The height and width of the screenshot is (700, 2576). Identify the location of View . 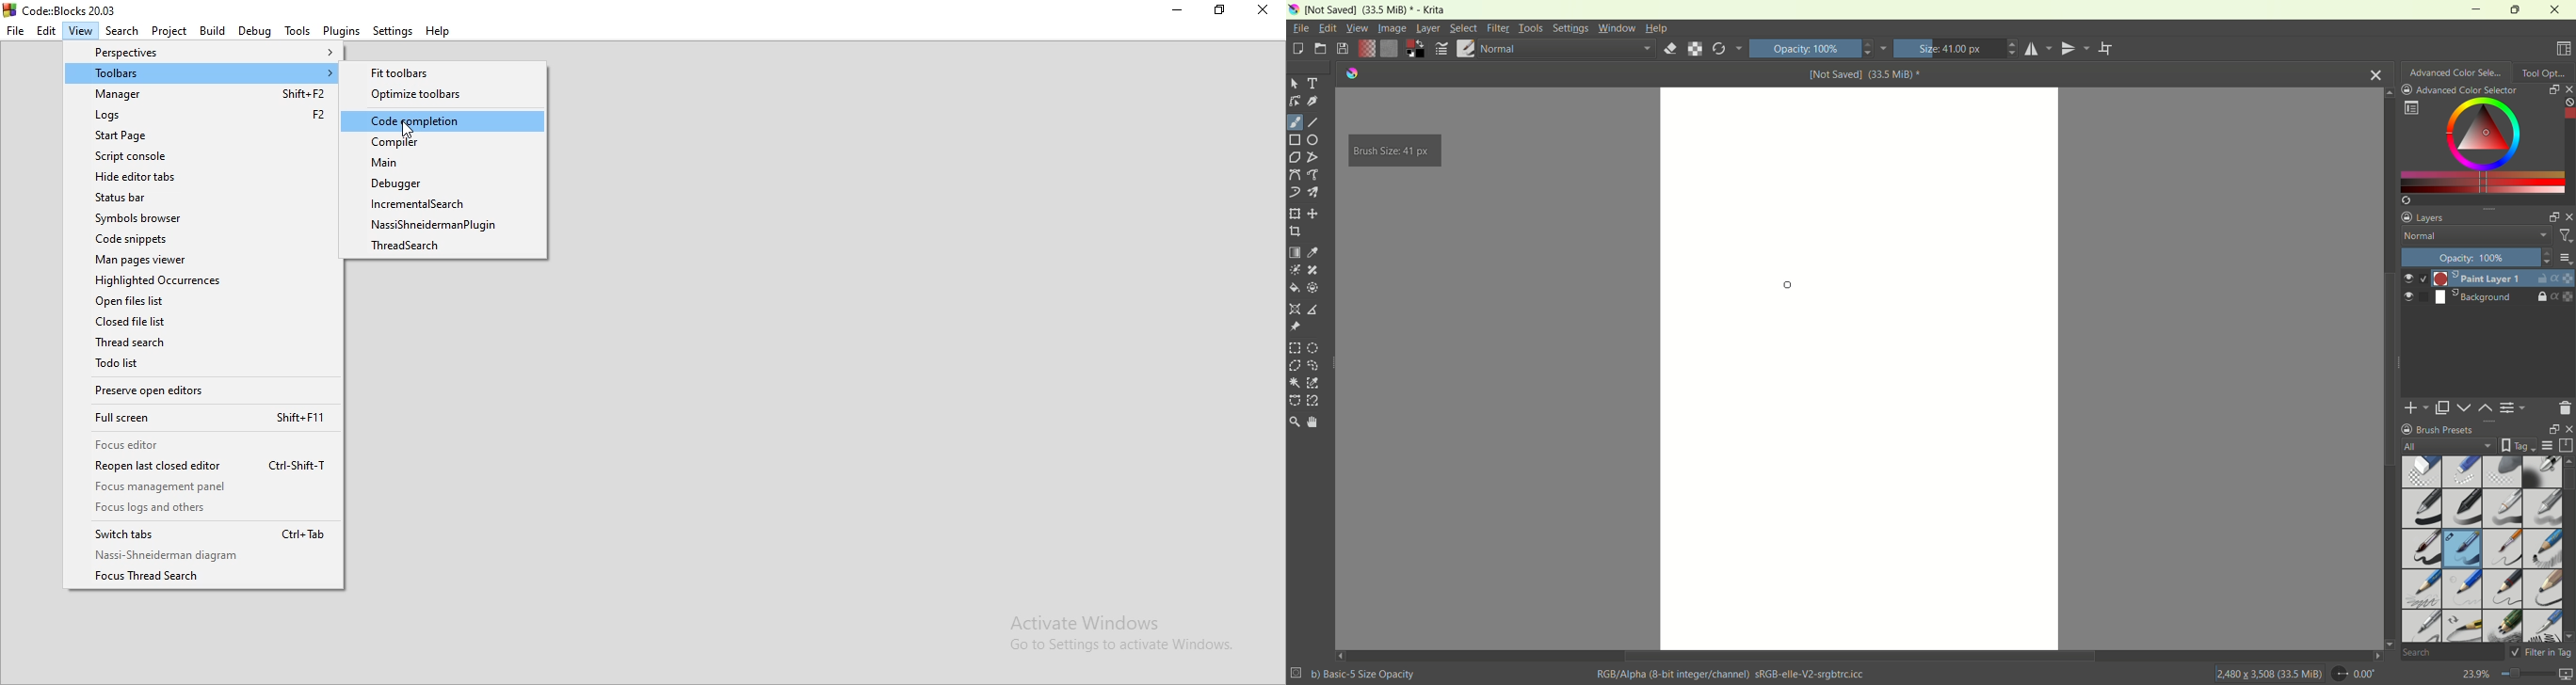
(81, 29).